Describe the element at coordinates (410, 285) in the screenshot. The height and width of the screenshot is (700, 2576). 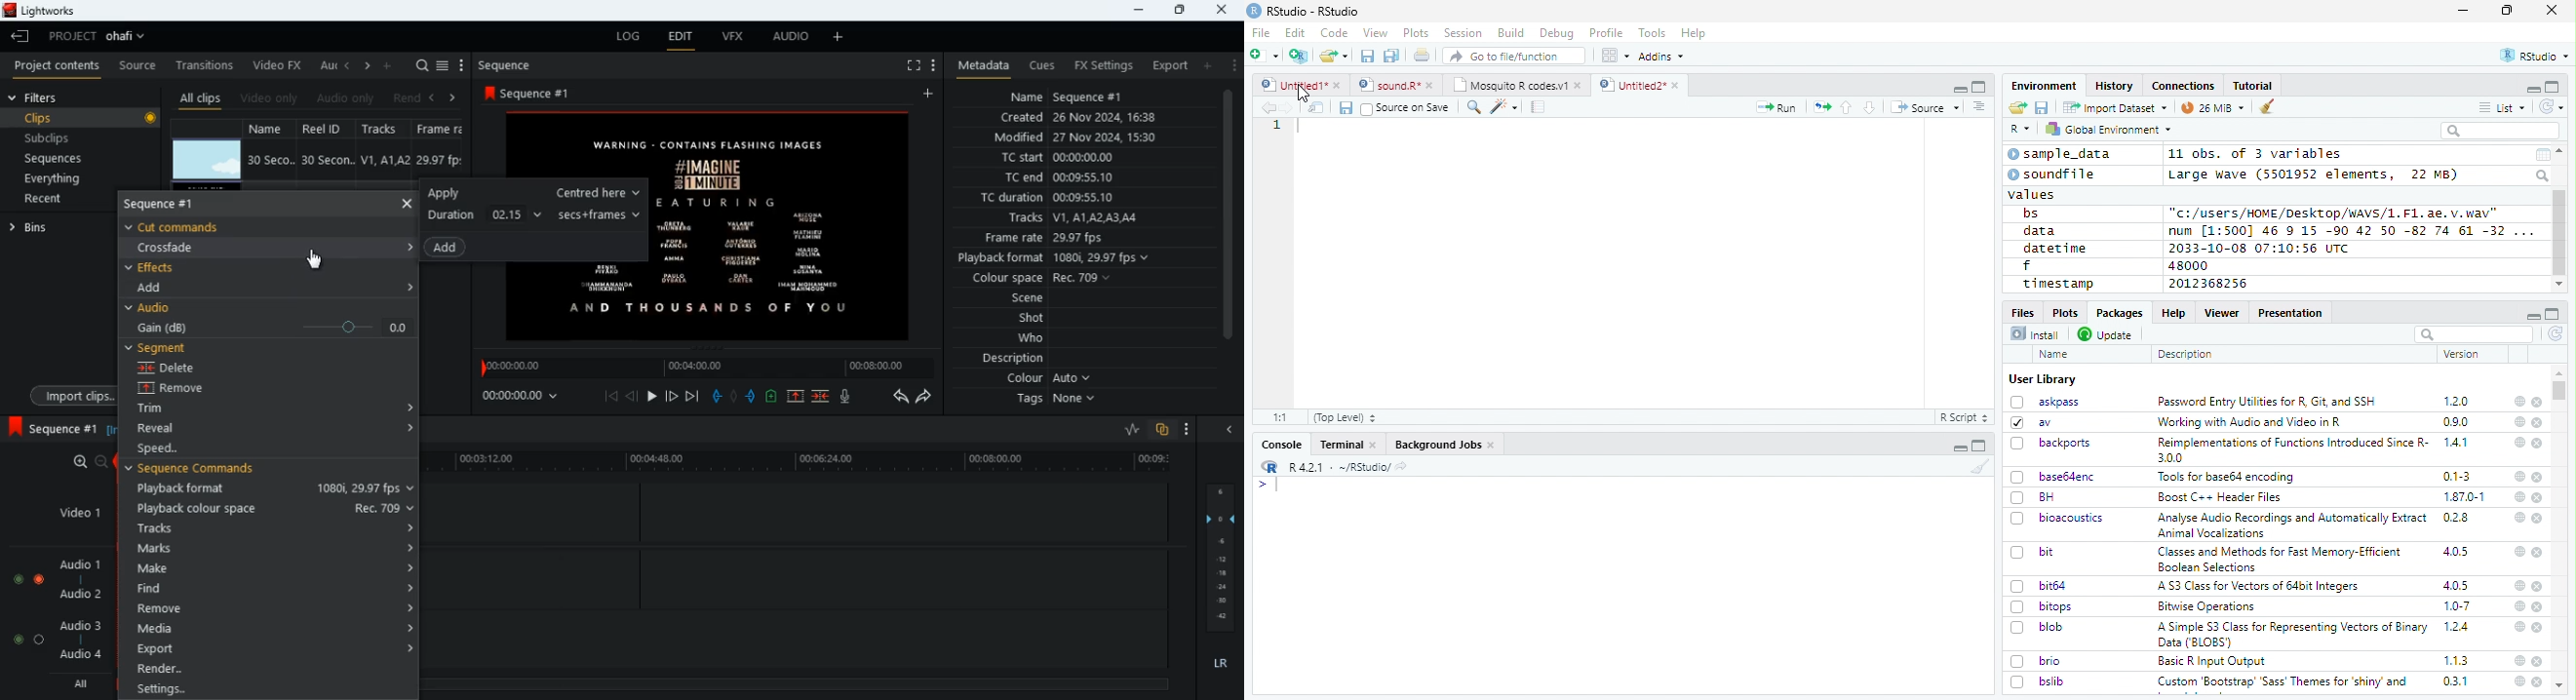
I see `Accordion` at that location.